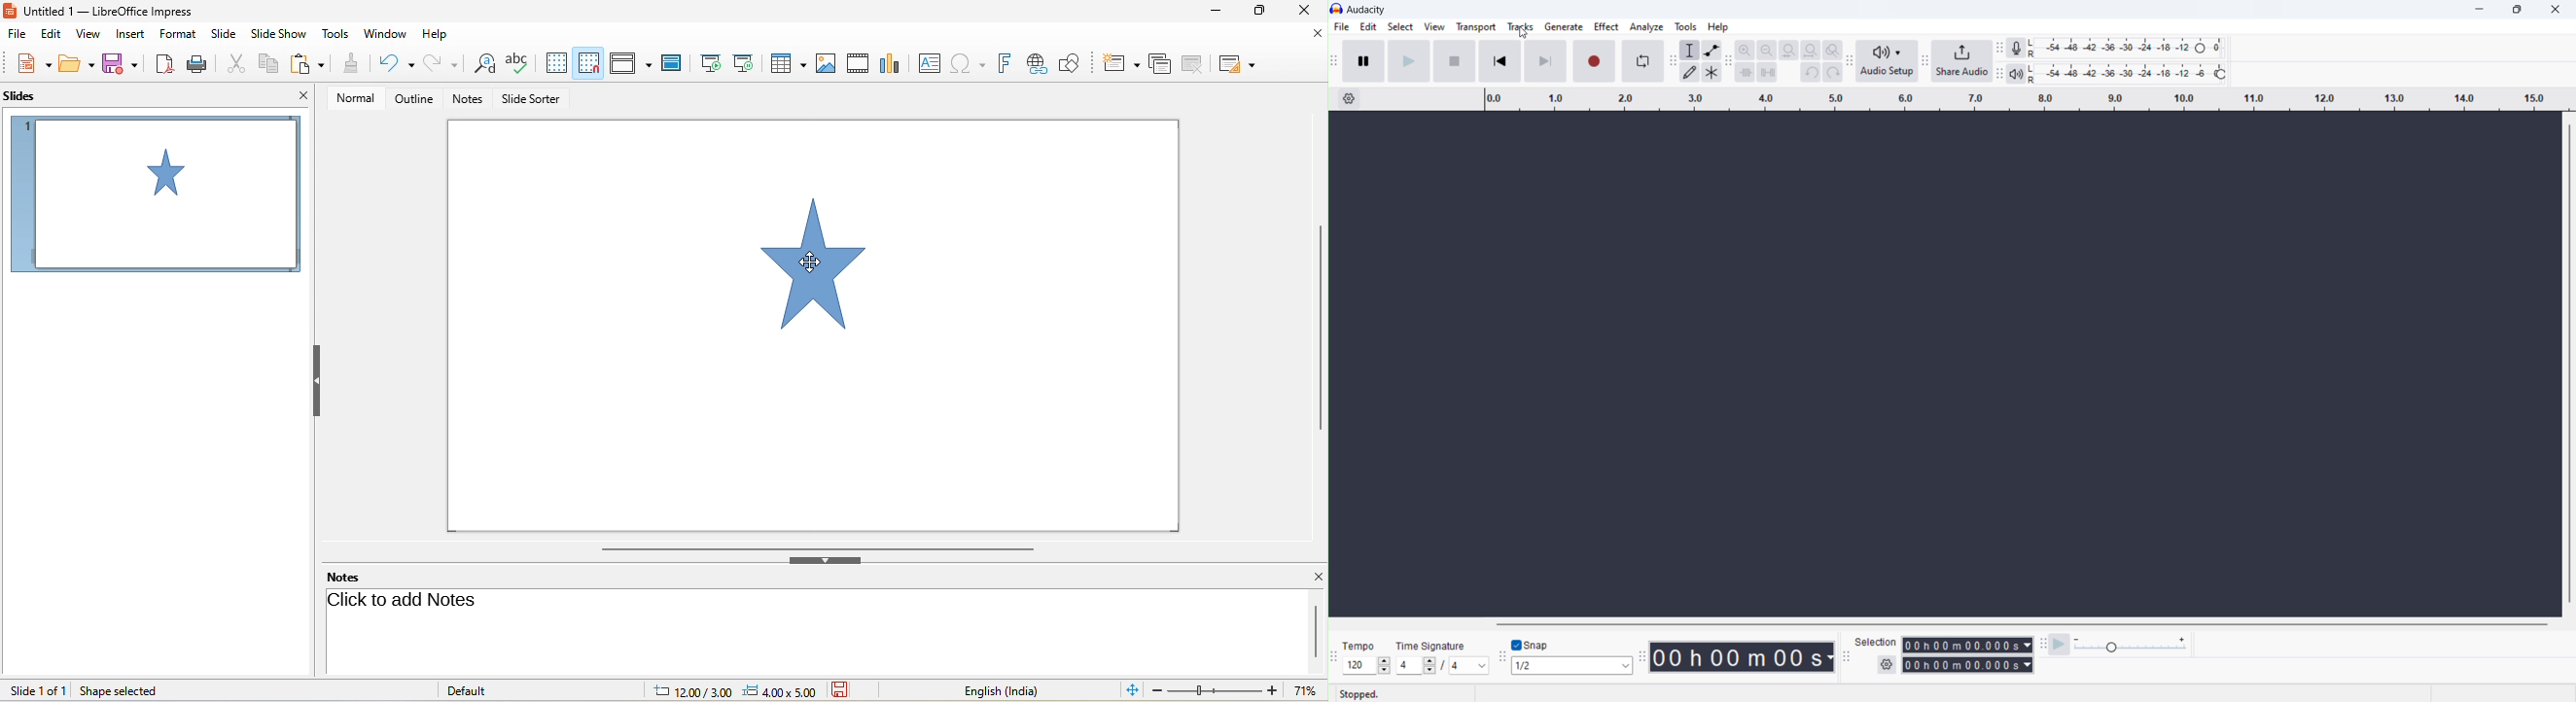  What do you see at coordinates (1730, 60) in the screenshot?
I see `edit toolbar` at bounding box center [1730, 60].